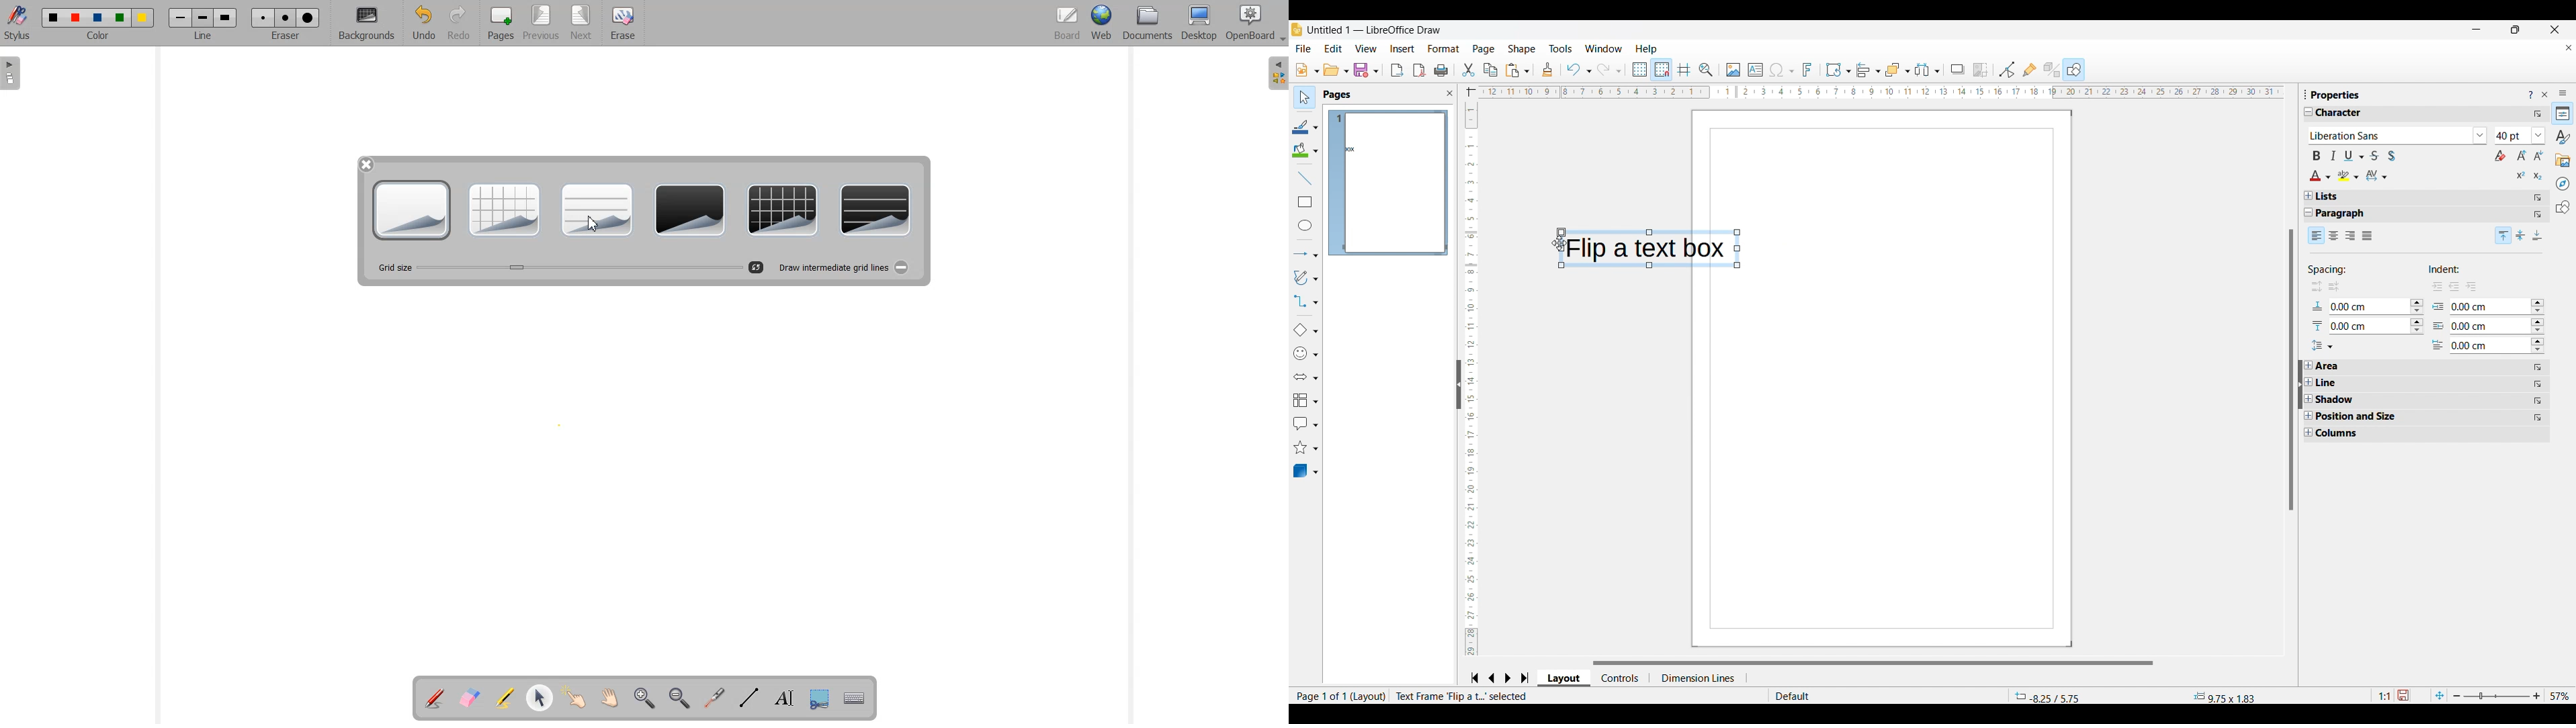 Image resolution: width=2576 pixels, height=728 pixels. What do you see at coordinates (2327, 196) in the screenshot?
I see `Lists property` at bounding box center [2327, 196].